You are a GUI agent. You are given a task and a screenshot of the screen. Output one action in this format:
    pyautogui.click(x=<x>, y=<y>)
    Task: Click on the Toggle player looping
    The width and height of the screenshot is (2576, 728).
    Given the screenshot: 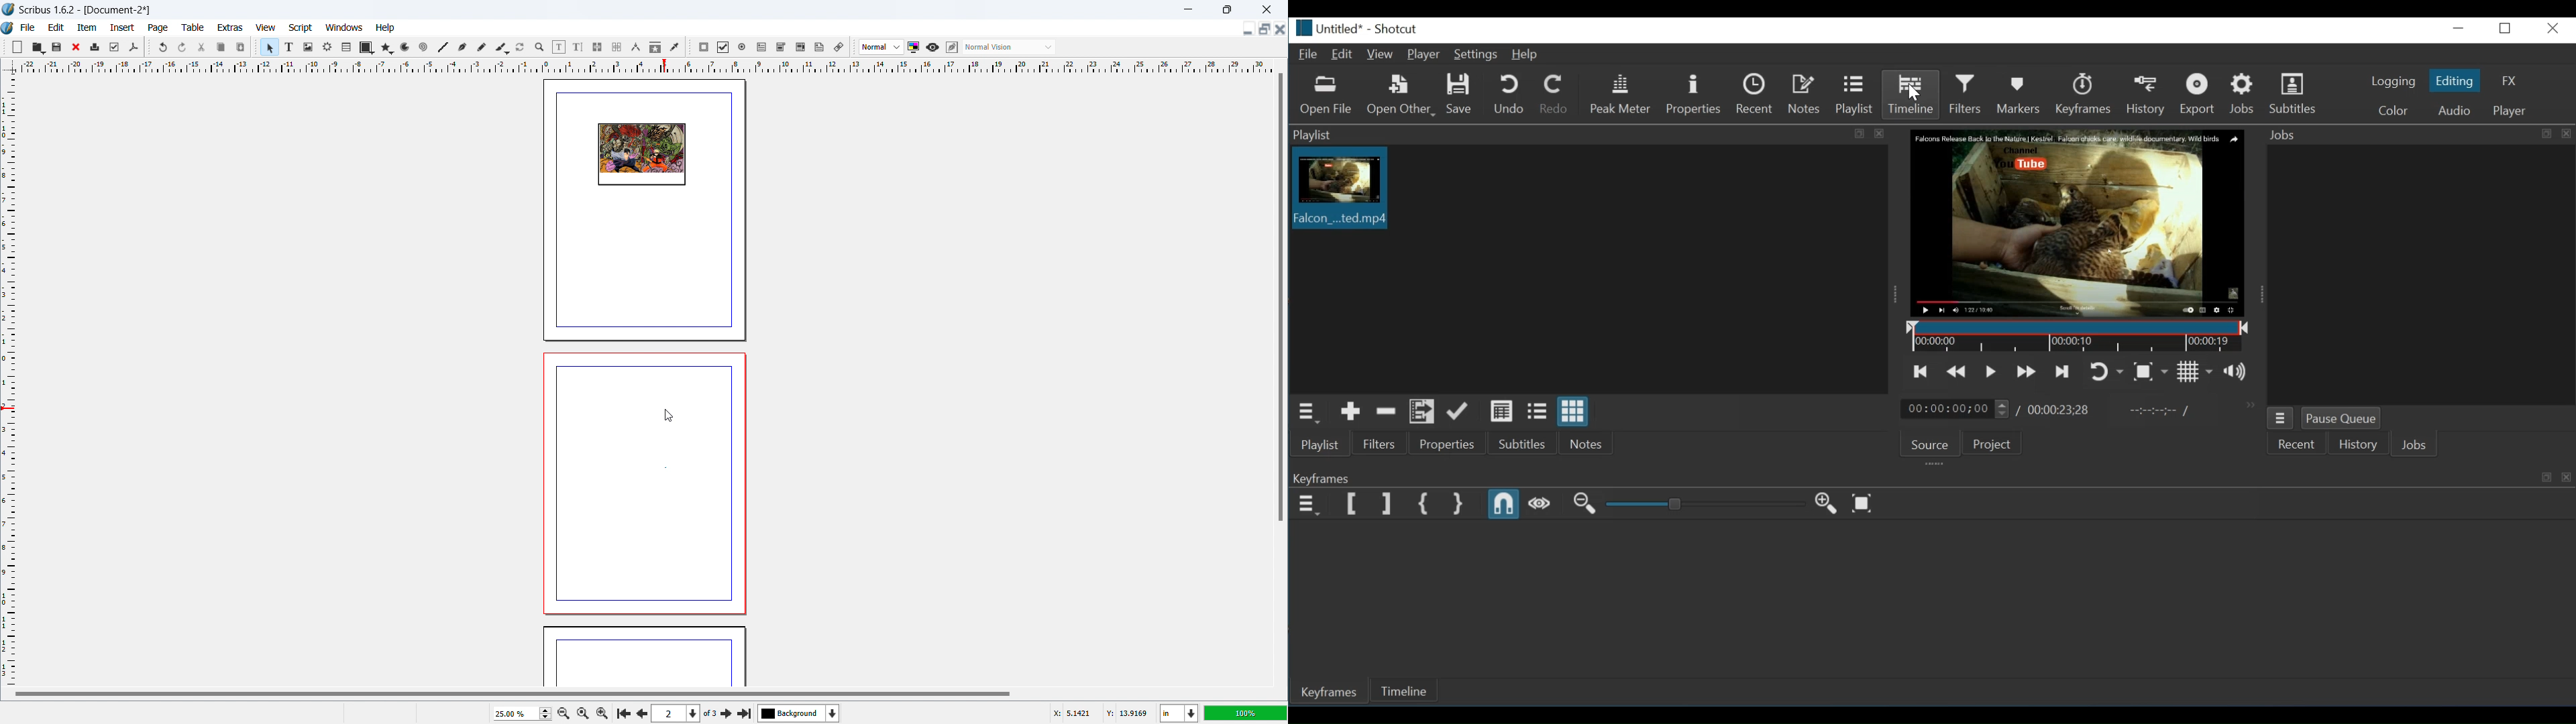 What is the action you would take?
    pyautogui.click(x=2107, y=372)
    